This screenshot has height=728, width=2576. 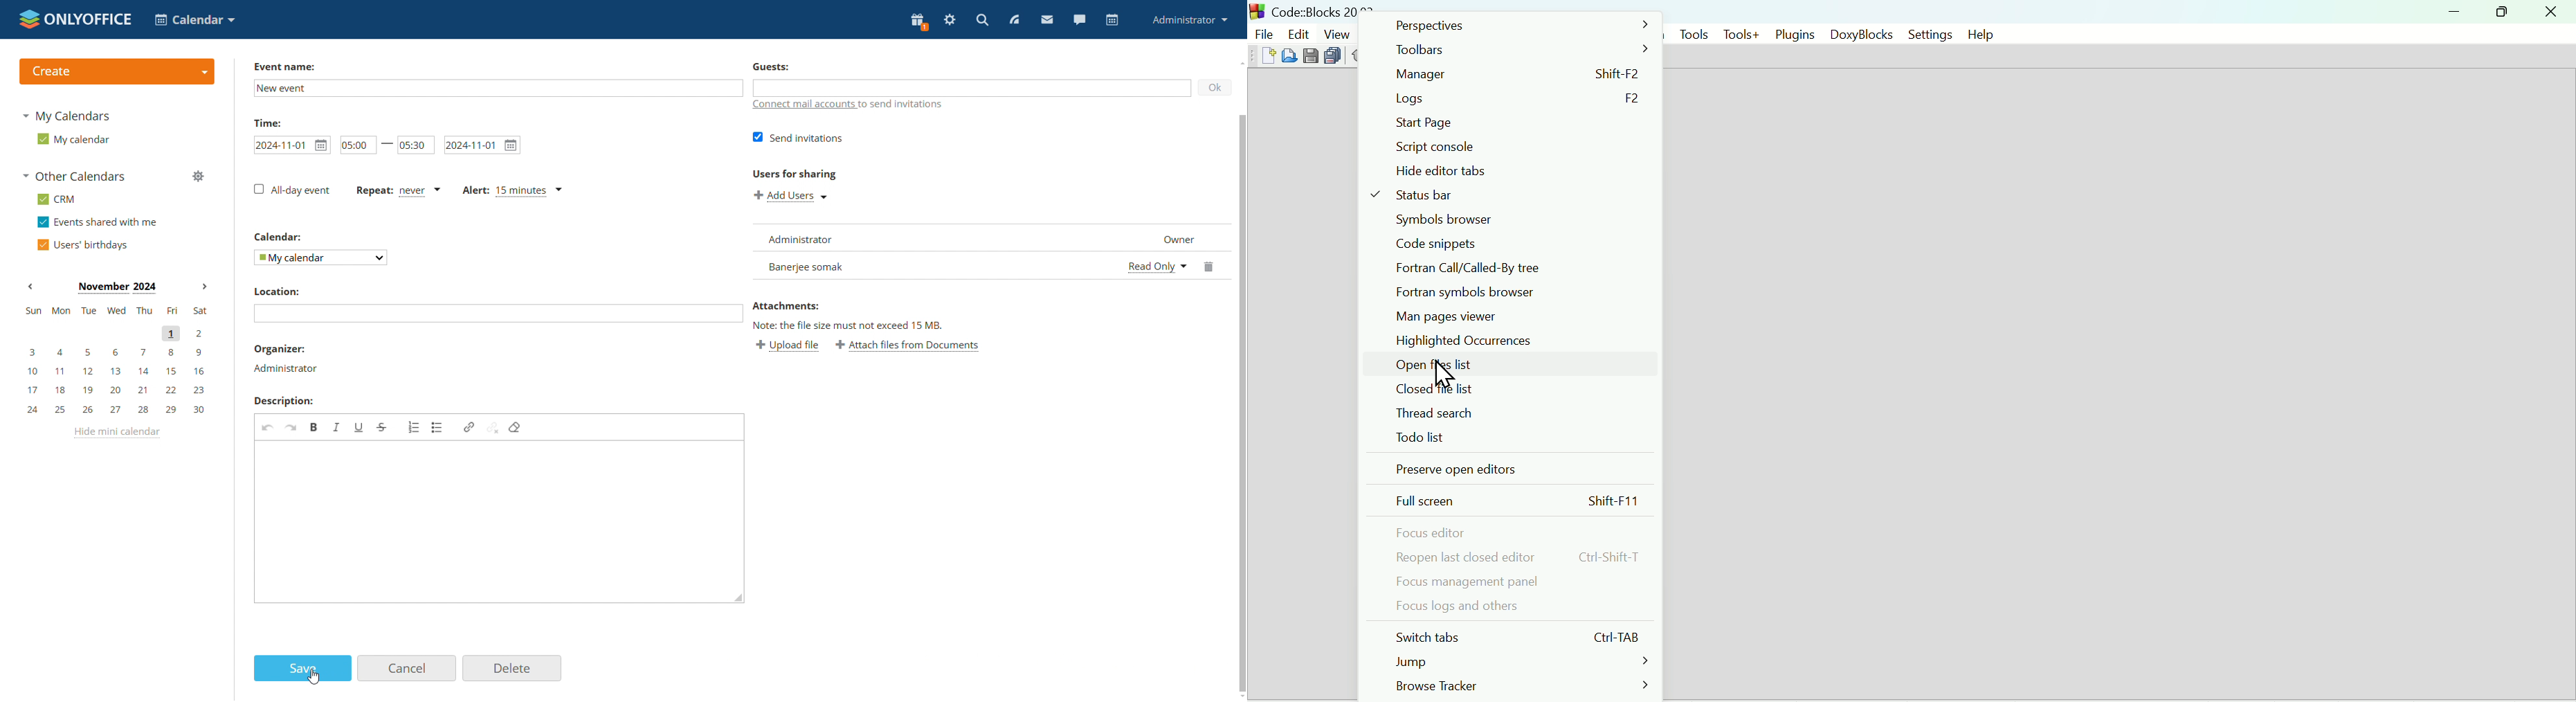 I want to click on Upload file, so click(x=789, y=346).